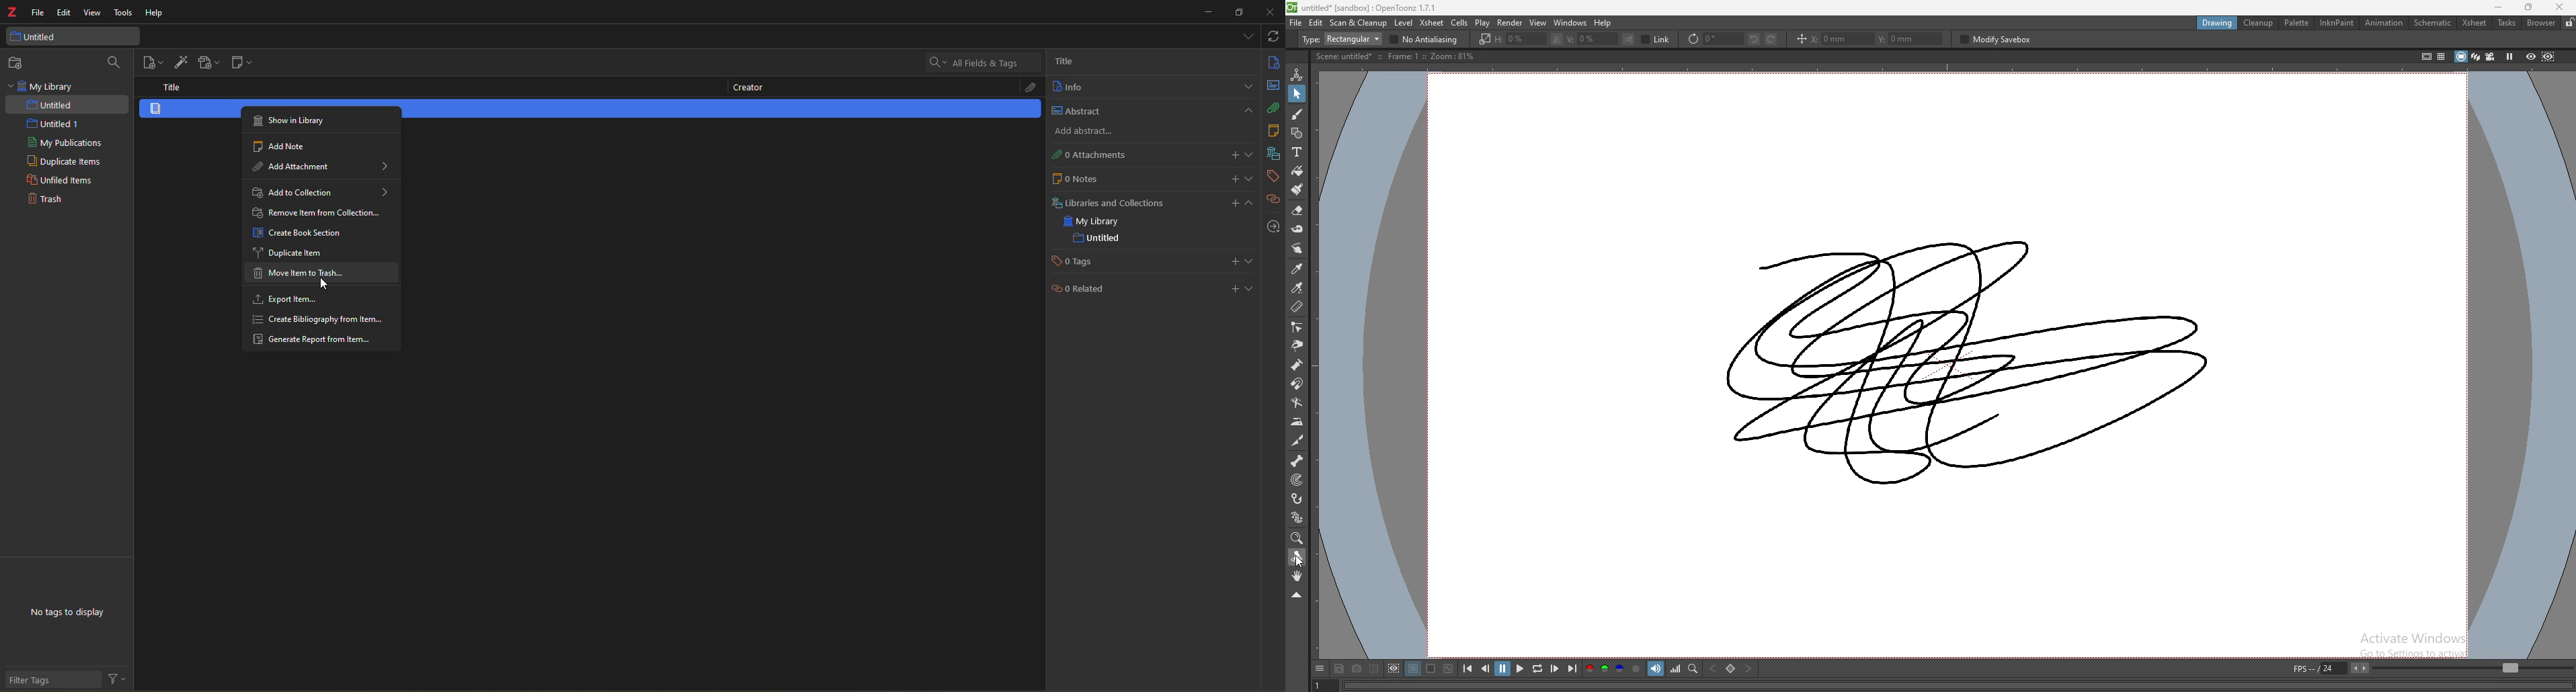 The width and height of the screenshot is (2576, 700). I want to click on add attachment, so click(207, 63).